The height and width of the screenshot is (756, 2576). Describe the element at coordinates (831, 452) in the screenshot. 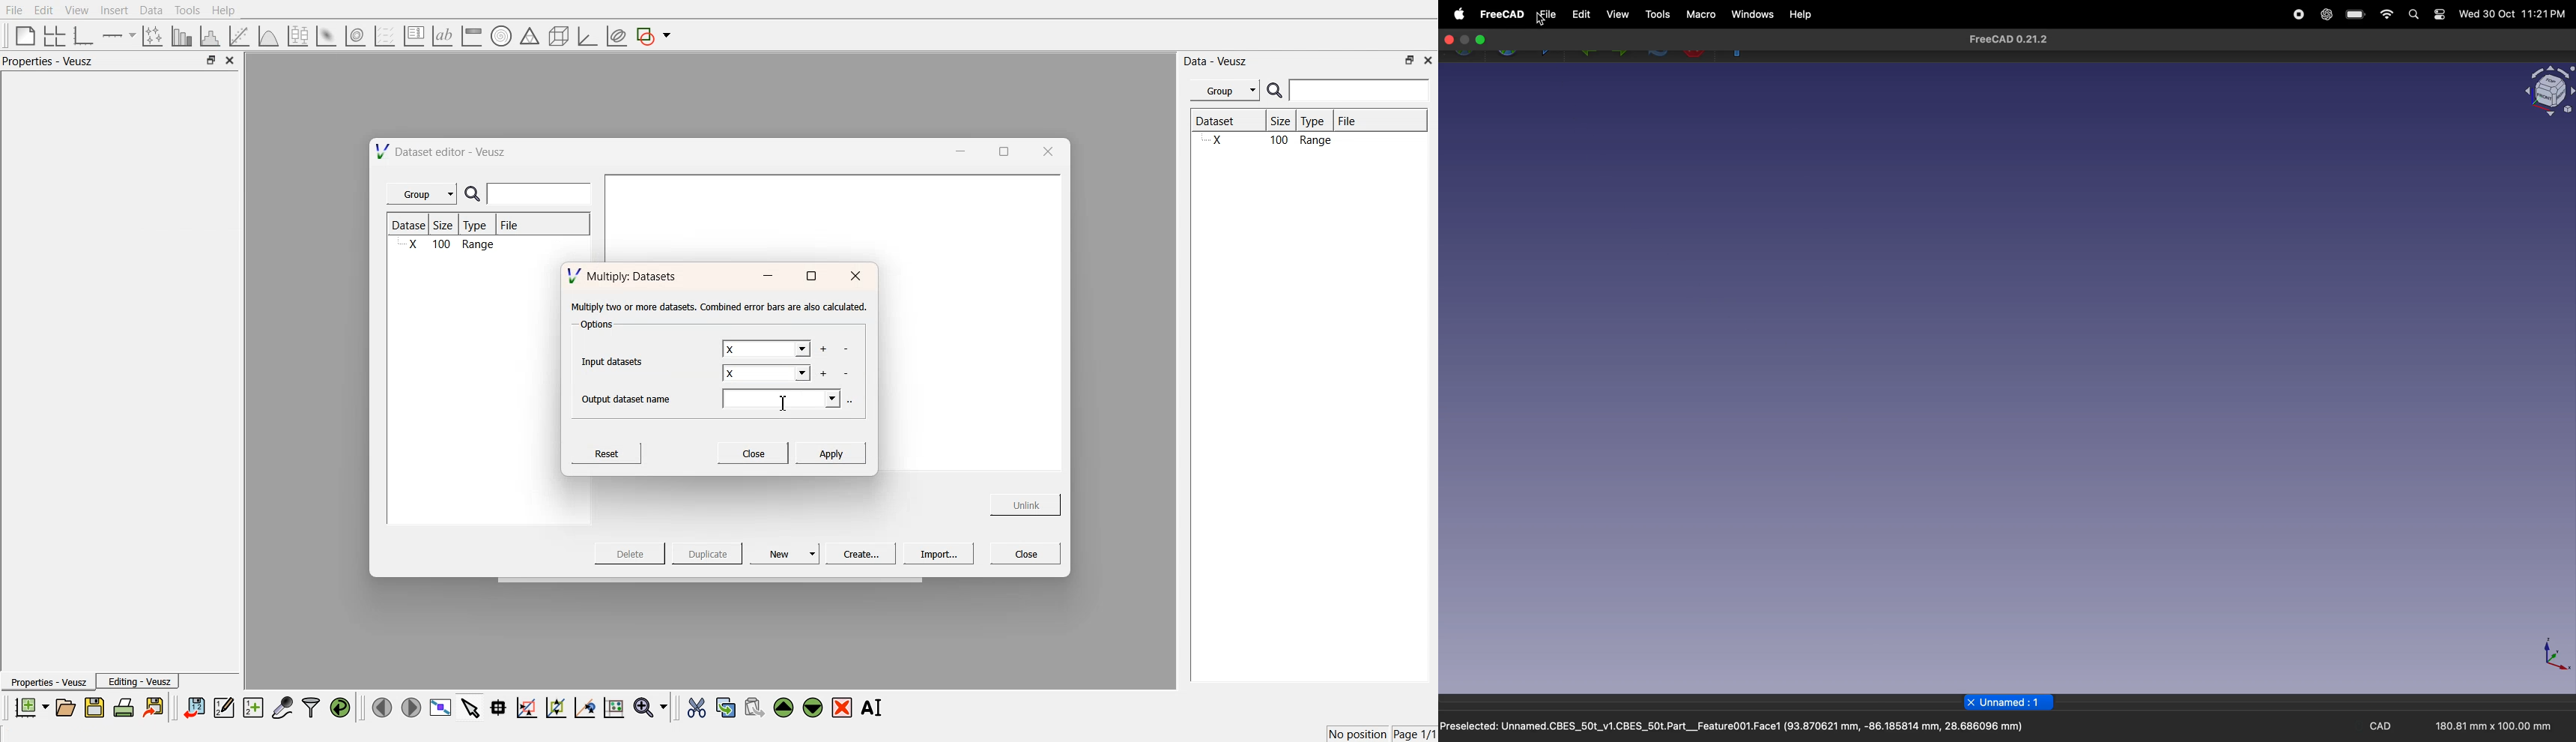

I see `Apply` at that location.